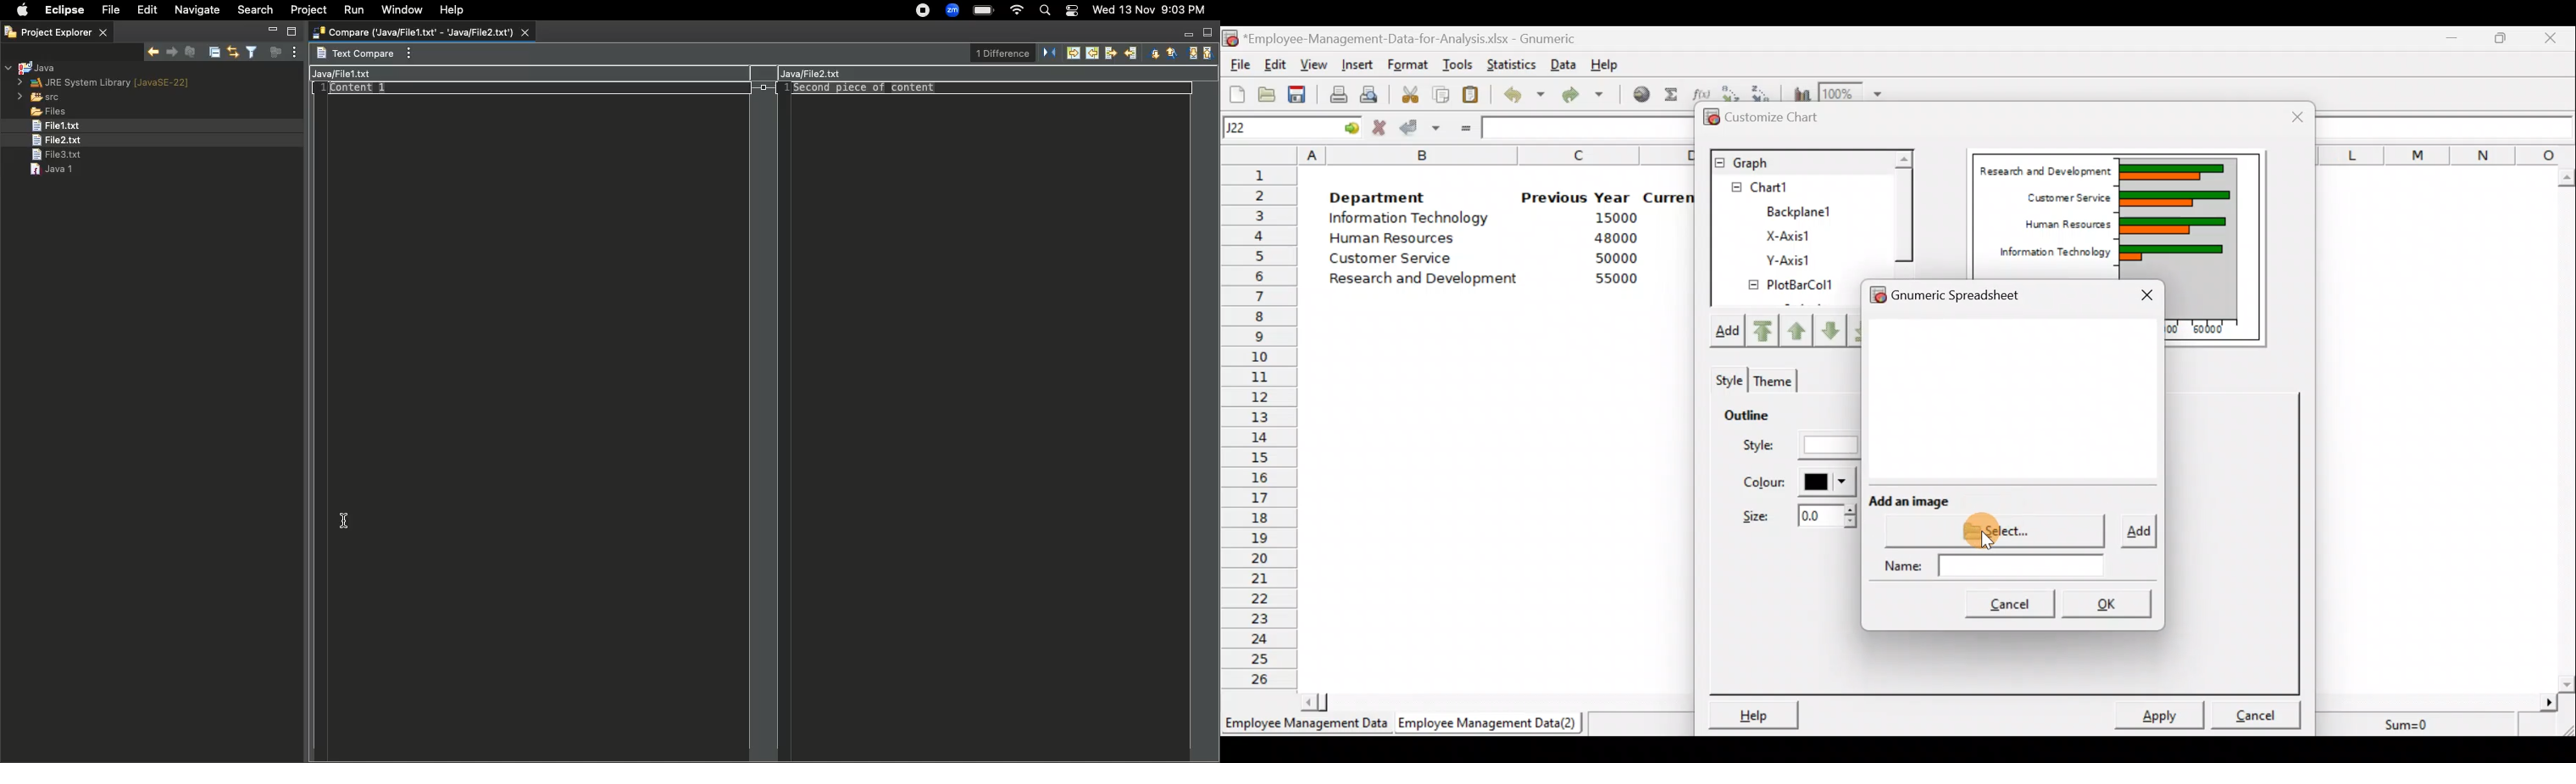 This screenshot has height=784, width=2576. Describe the element at coordinates (273, 30) in the screenshot. I see `Minimize` at that location.